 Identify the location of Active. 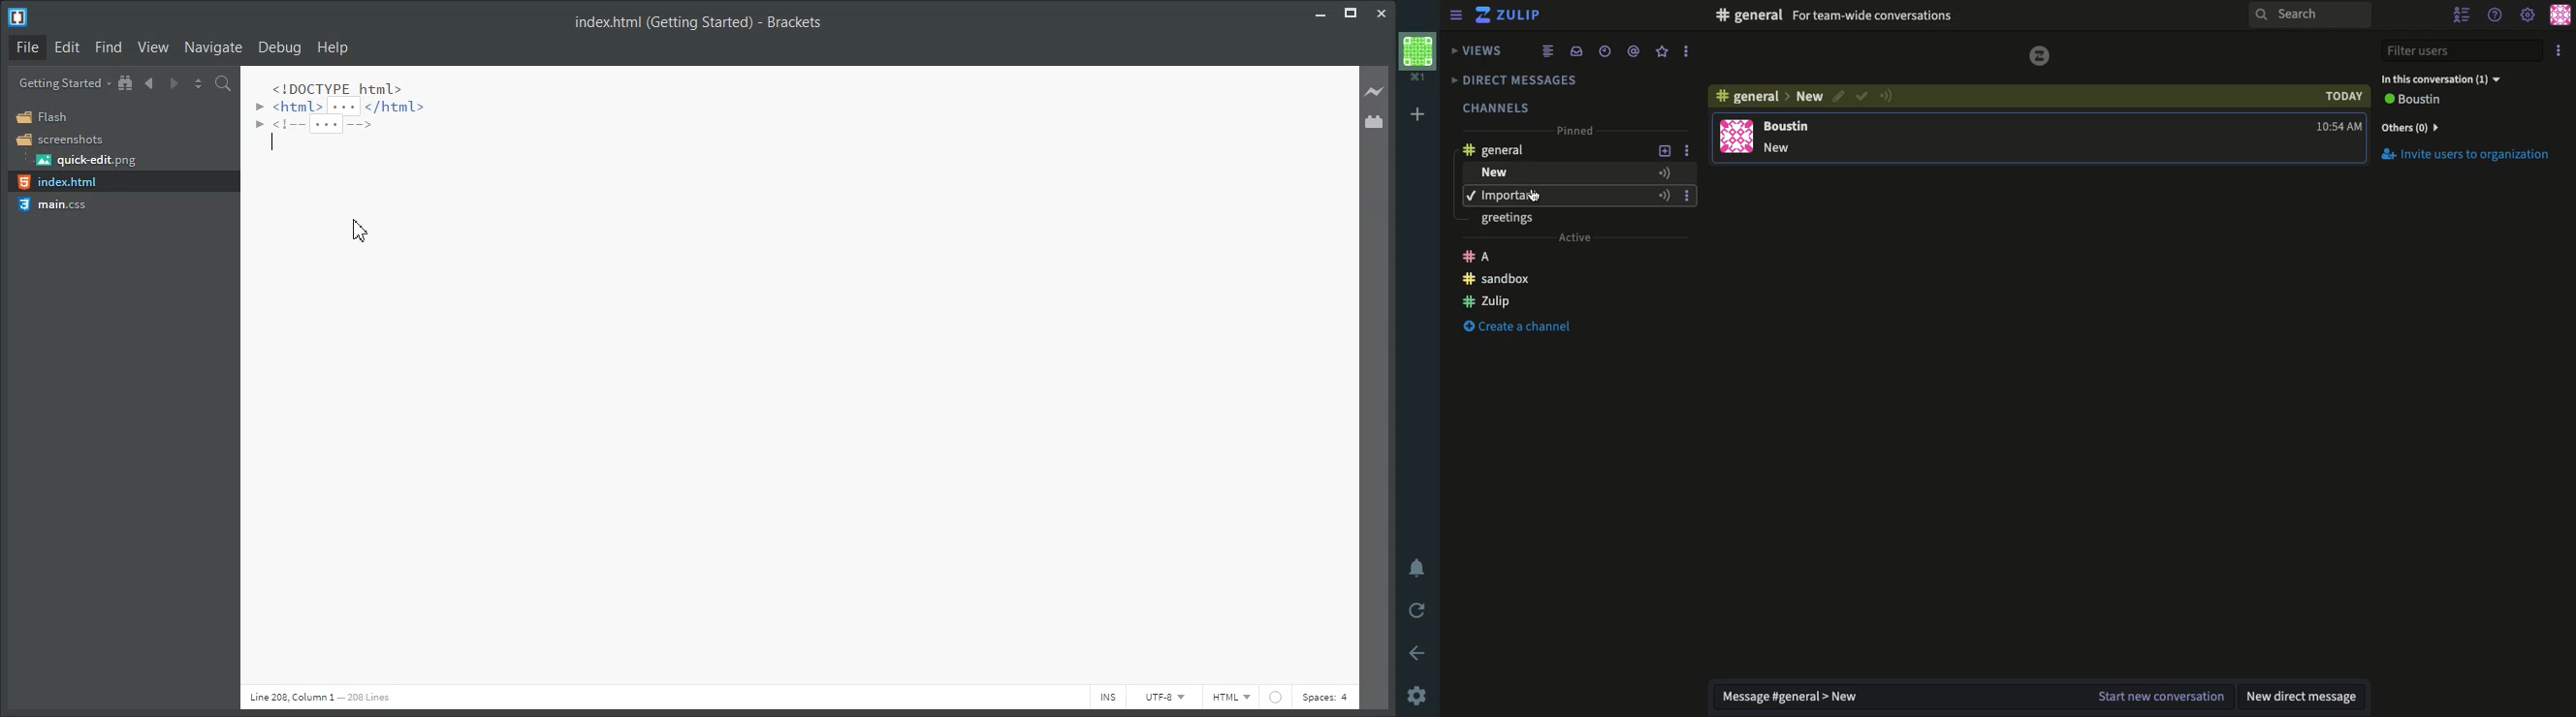
(1575, 240).